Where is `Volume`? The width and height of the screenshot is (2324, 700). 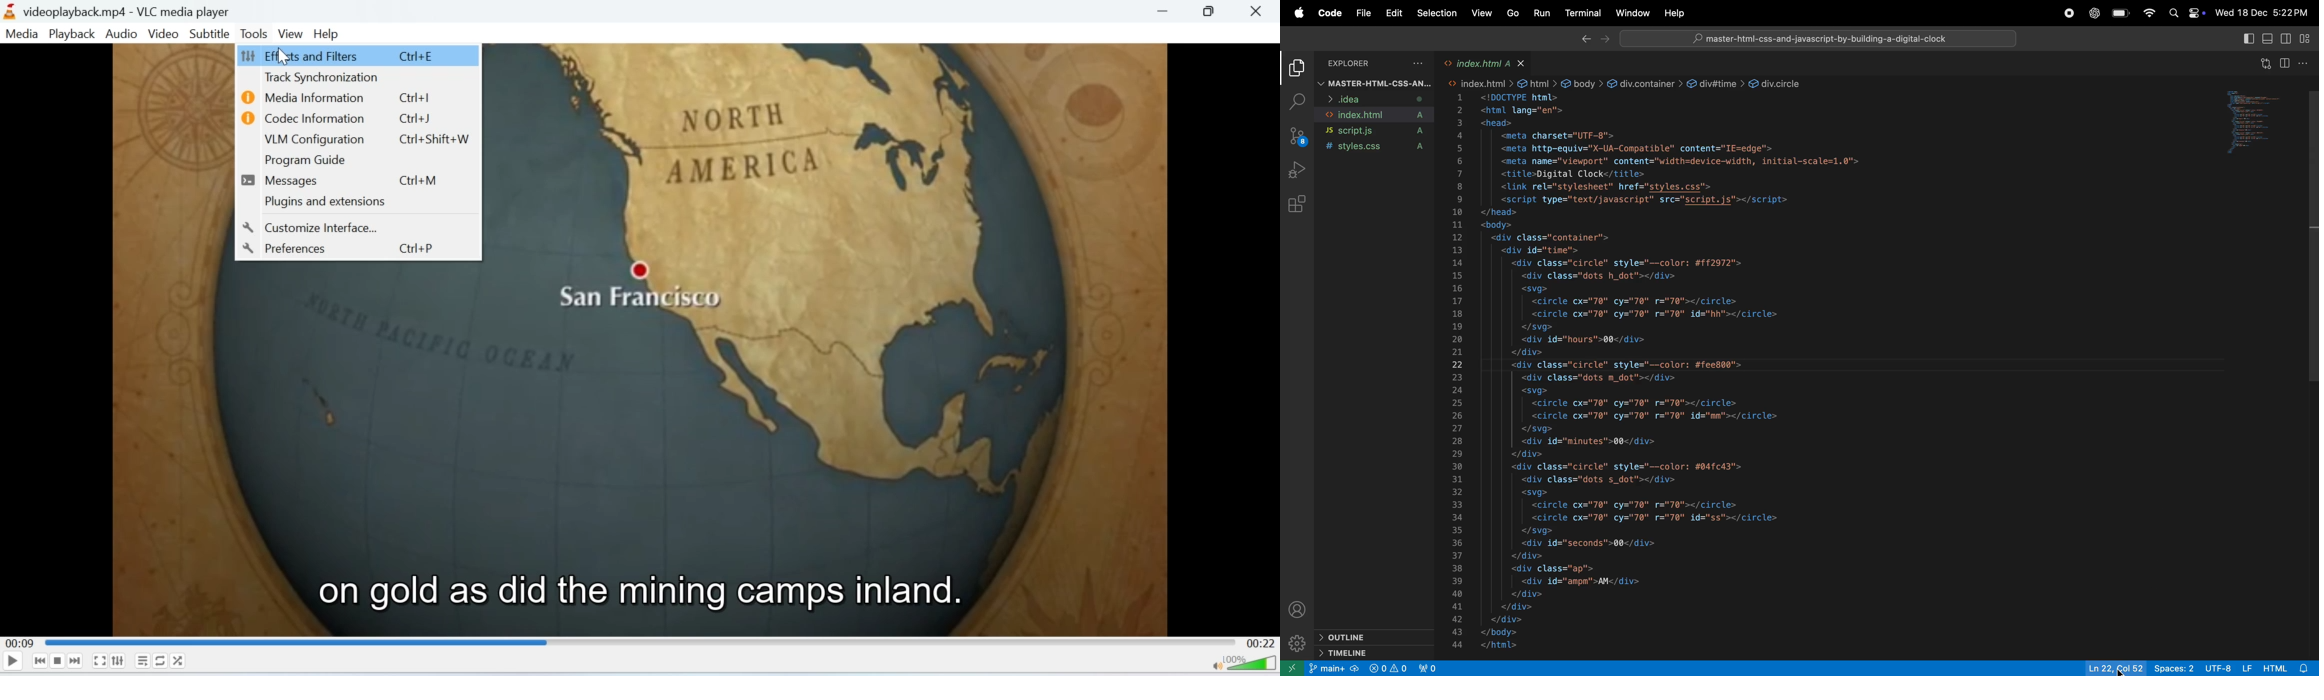 Volume is located at coordinates (1242, 664).